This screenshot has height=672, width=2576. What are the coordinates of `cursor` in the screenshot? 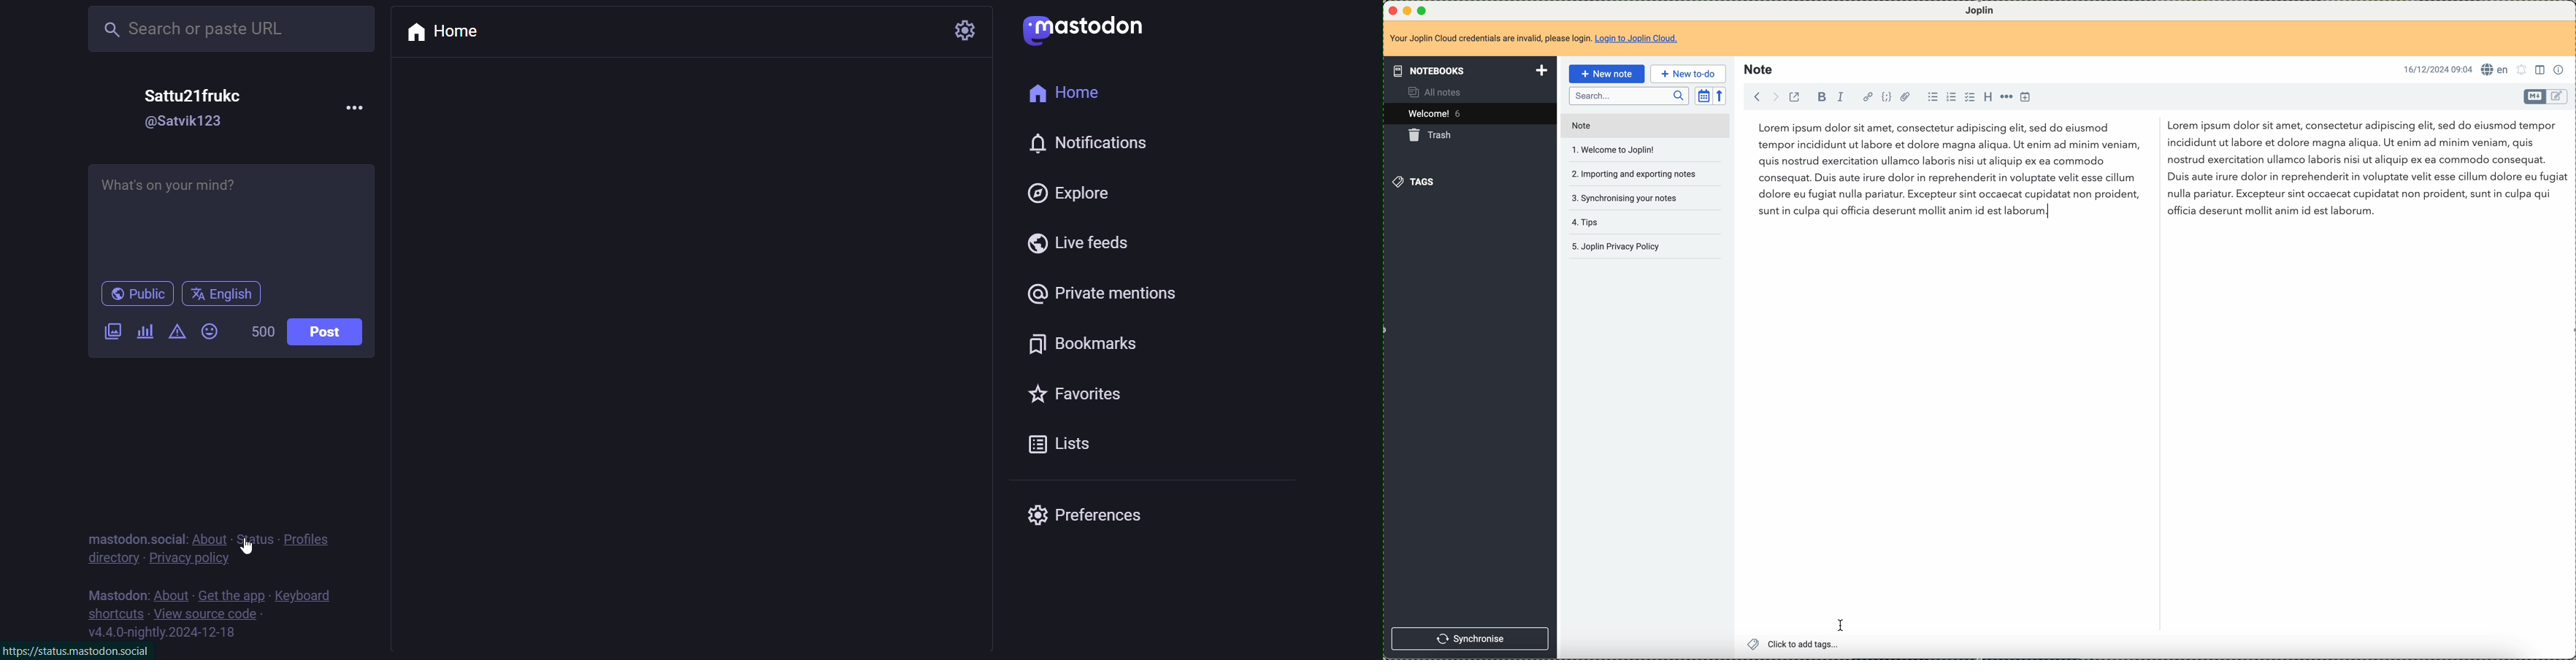 It's located at (1839, 623).